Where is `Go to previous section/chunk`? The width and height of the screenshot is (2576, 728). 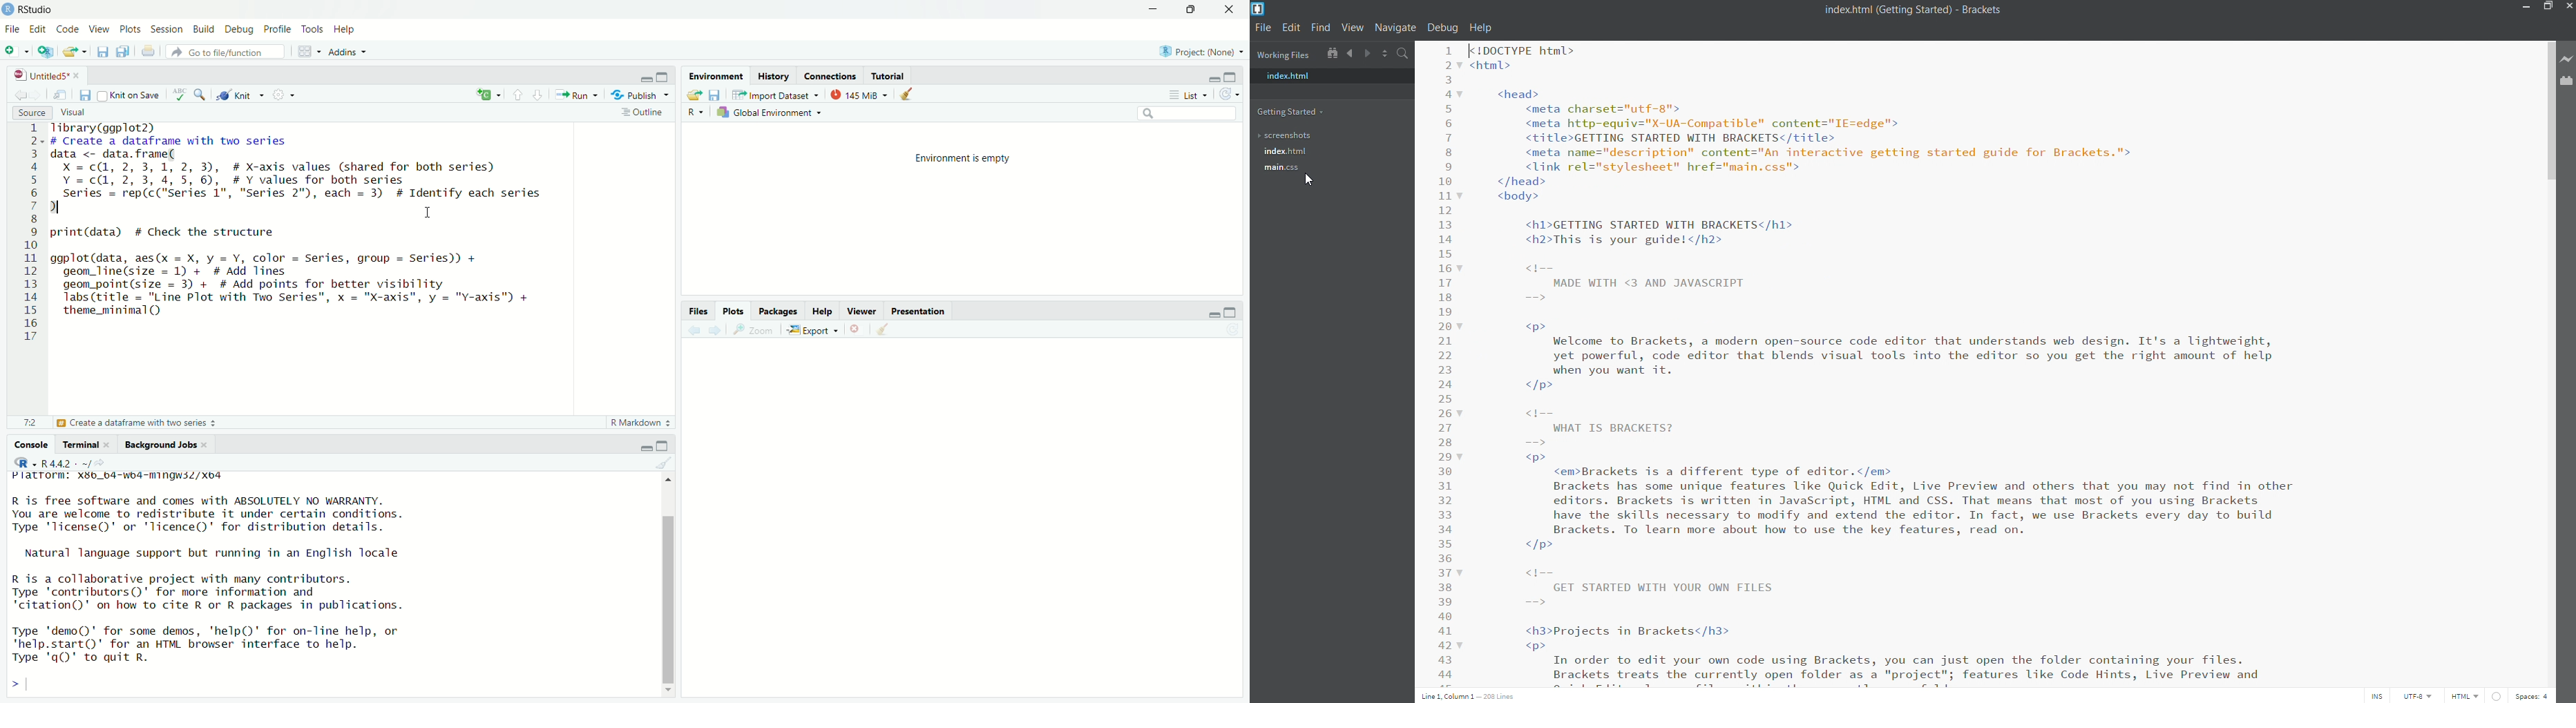
Go to previous section/chunk is located at coordinates (518, 95).